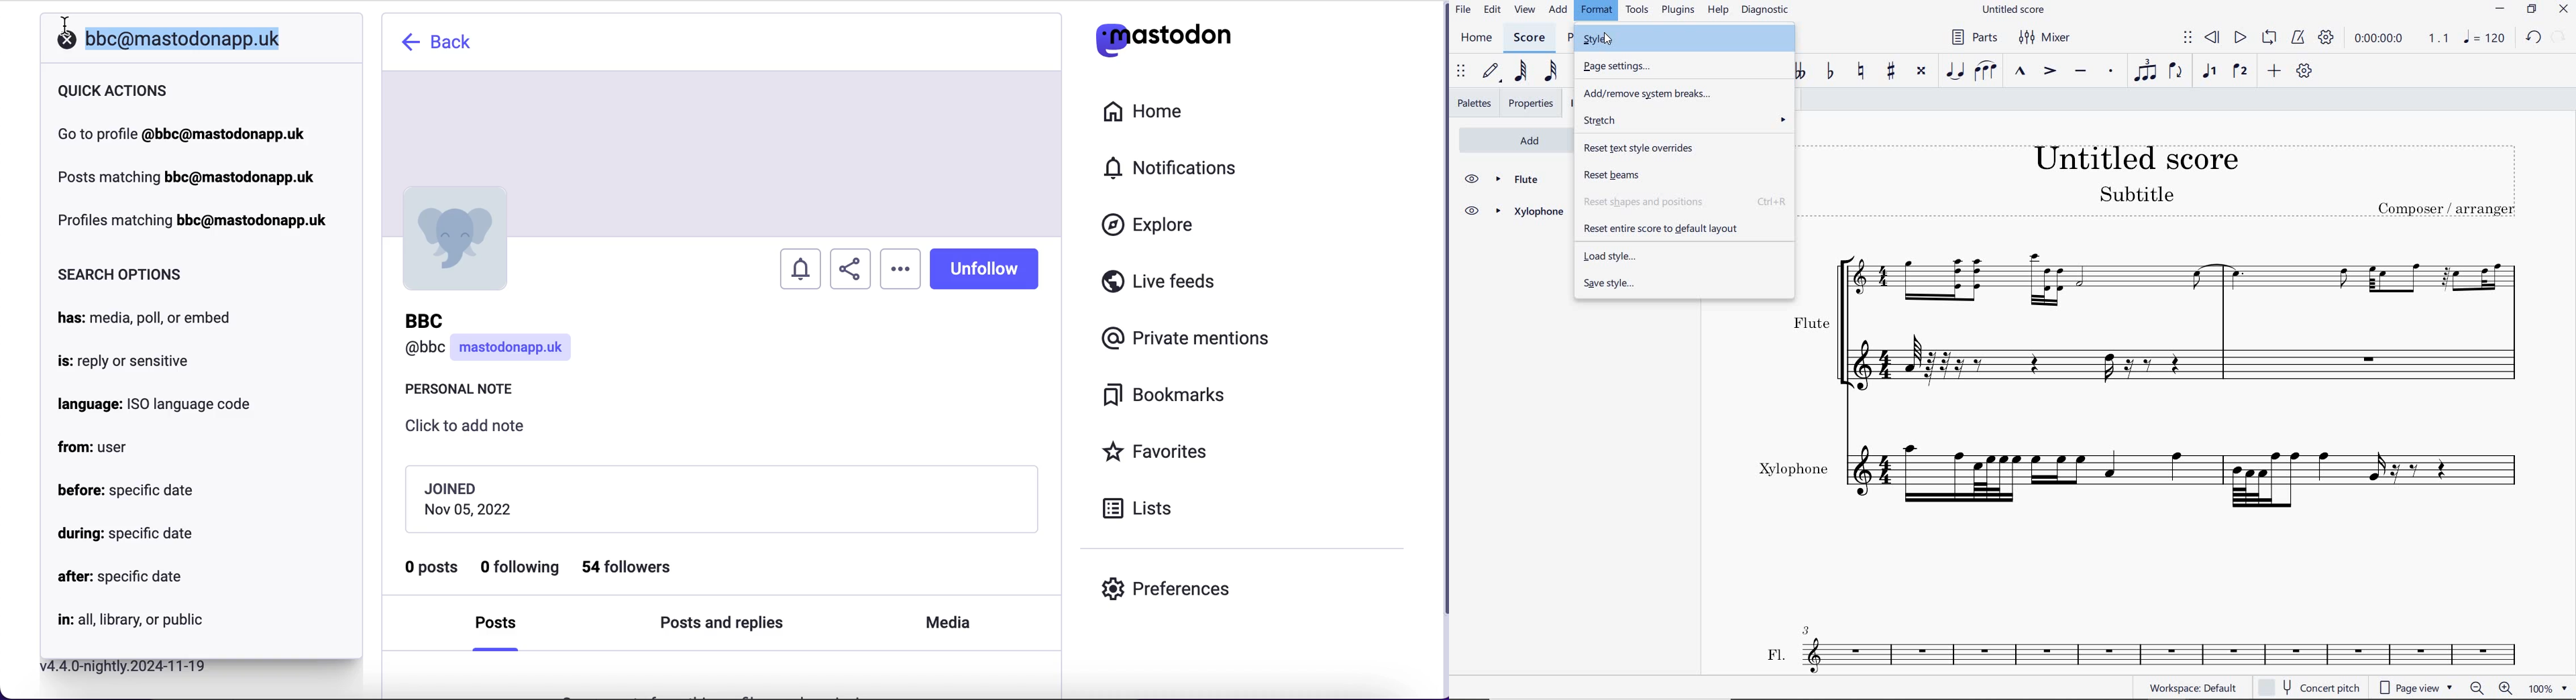  Describe the element at coordinates (1168, 395) in the screenshot. I see `bookmarks` at that location.